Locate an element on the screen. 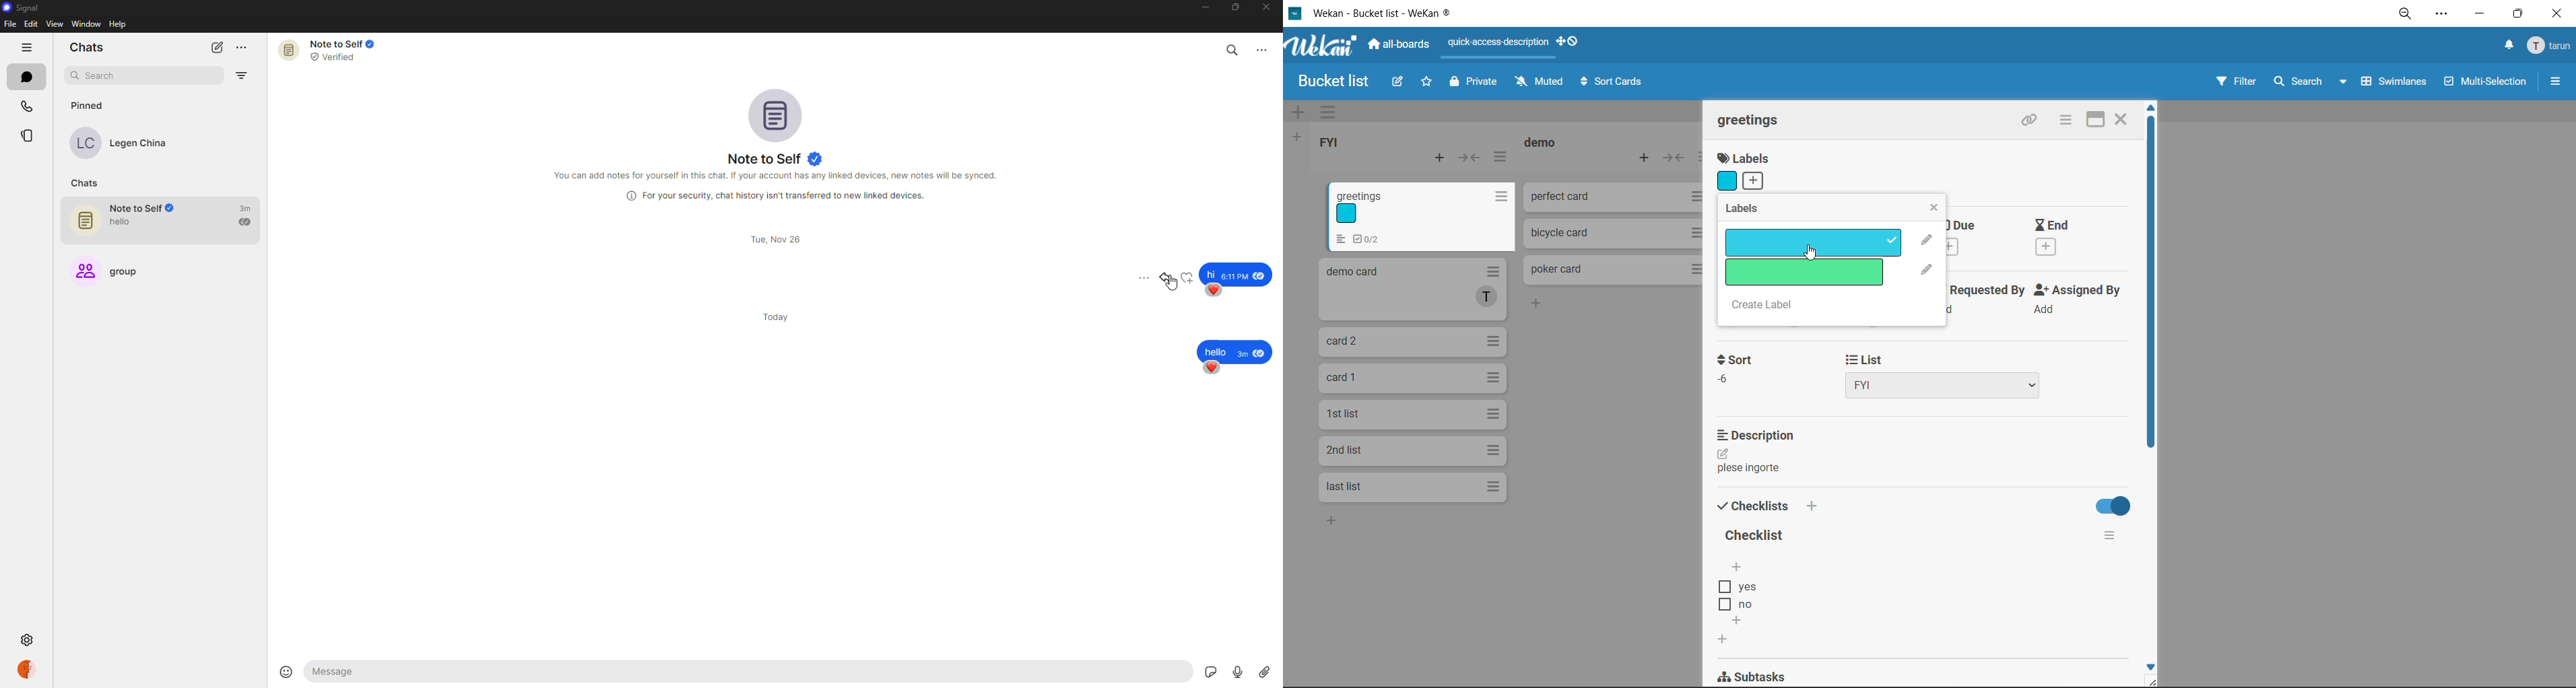 This screenshot has height=700, width=2576. info is located at coordinates (776, 194).